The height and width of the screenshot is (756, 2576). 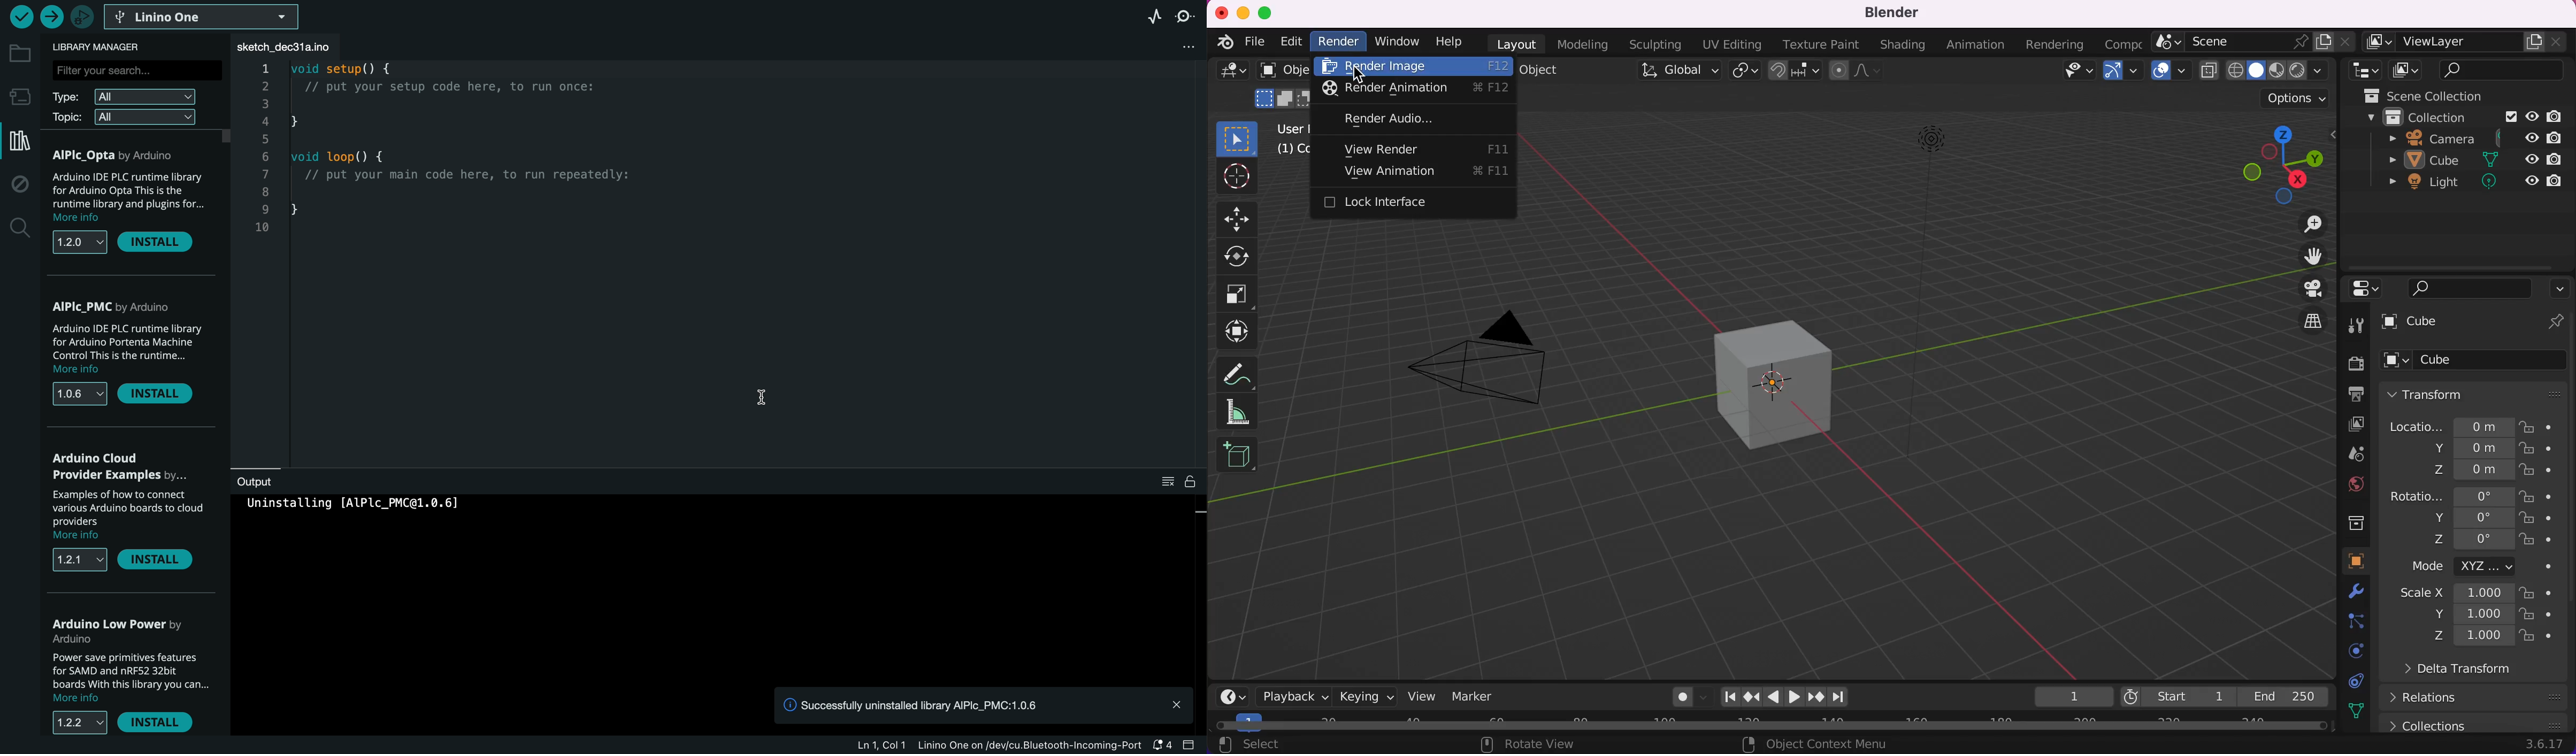 I want to click on lock, so click(x=2540, y=615).